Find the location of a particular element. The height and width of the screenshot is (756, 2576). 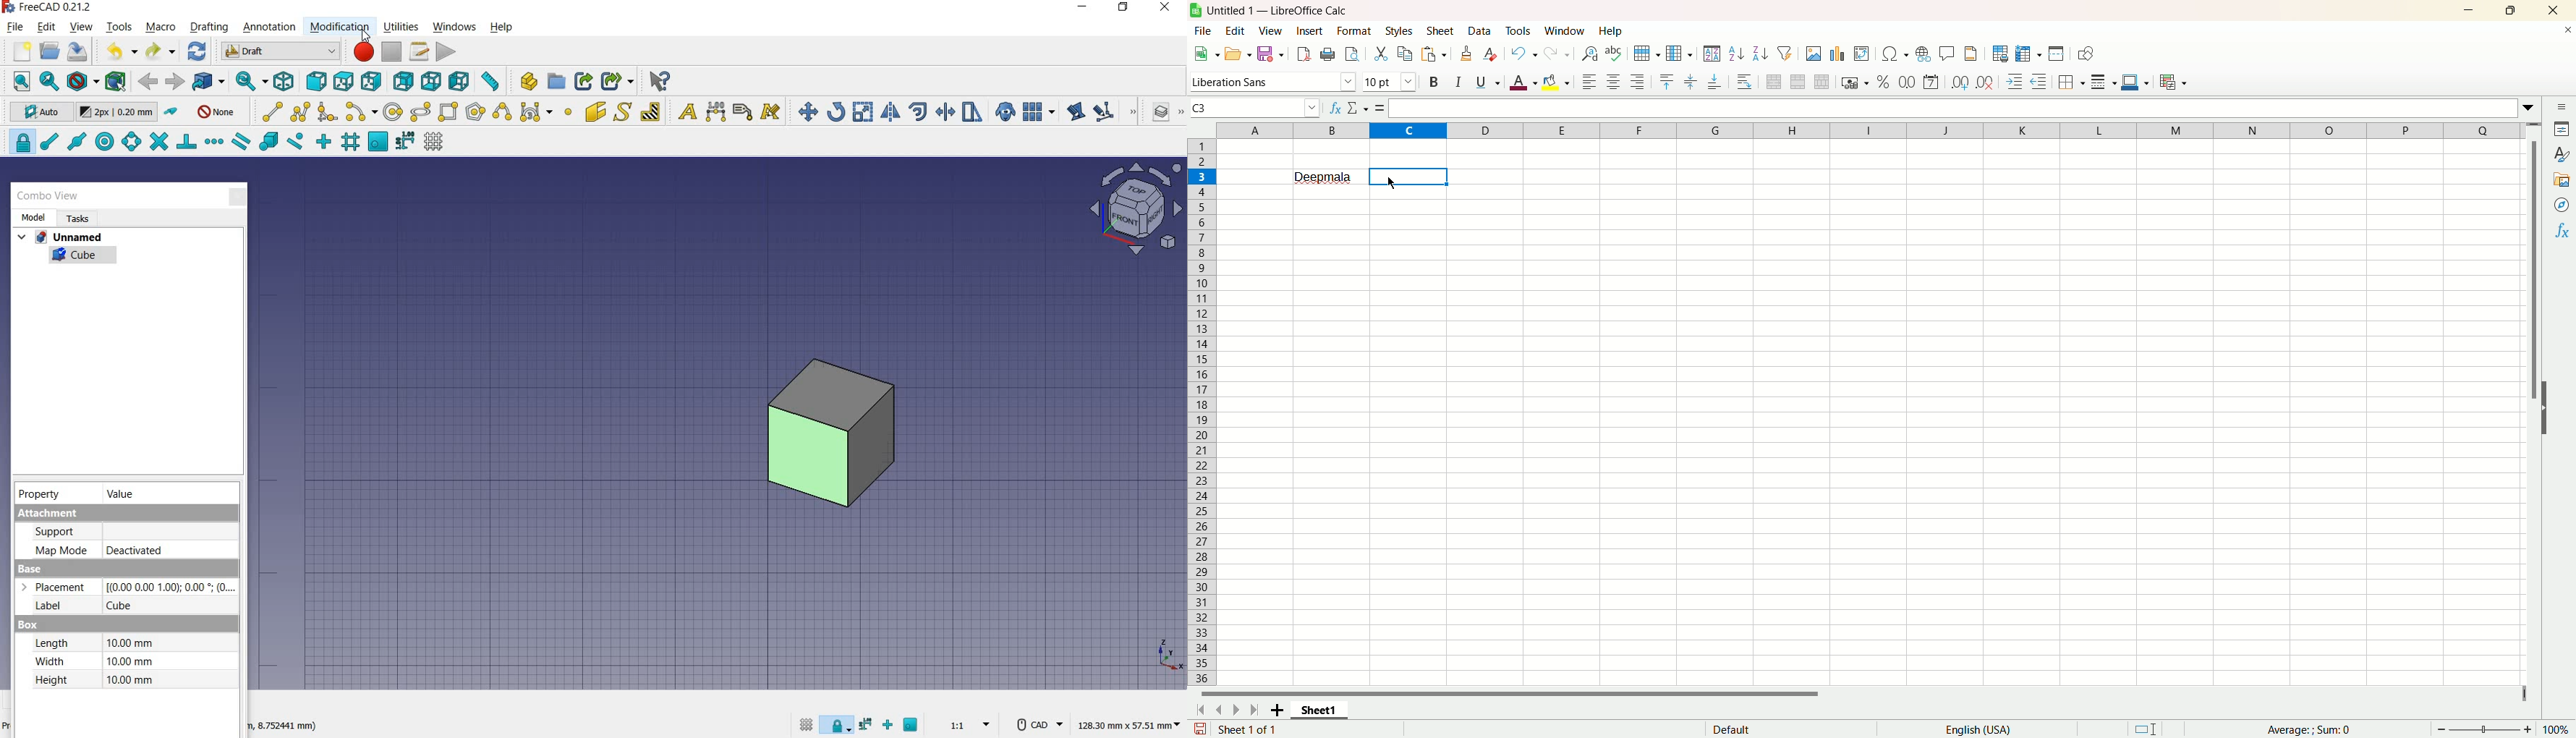

Wrap text is located at coordinates (1744, 80).